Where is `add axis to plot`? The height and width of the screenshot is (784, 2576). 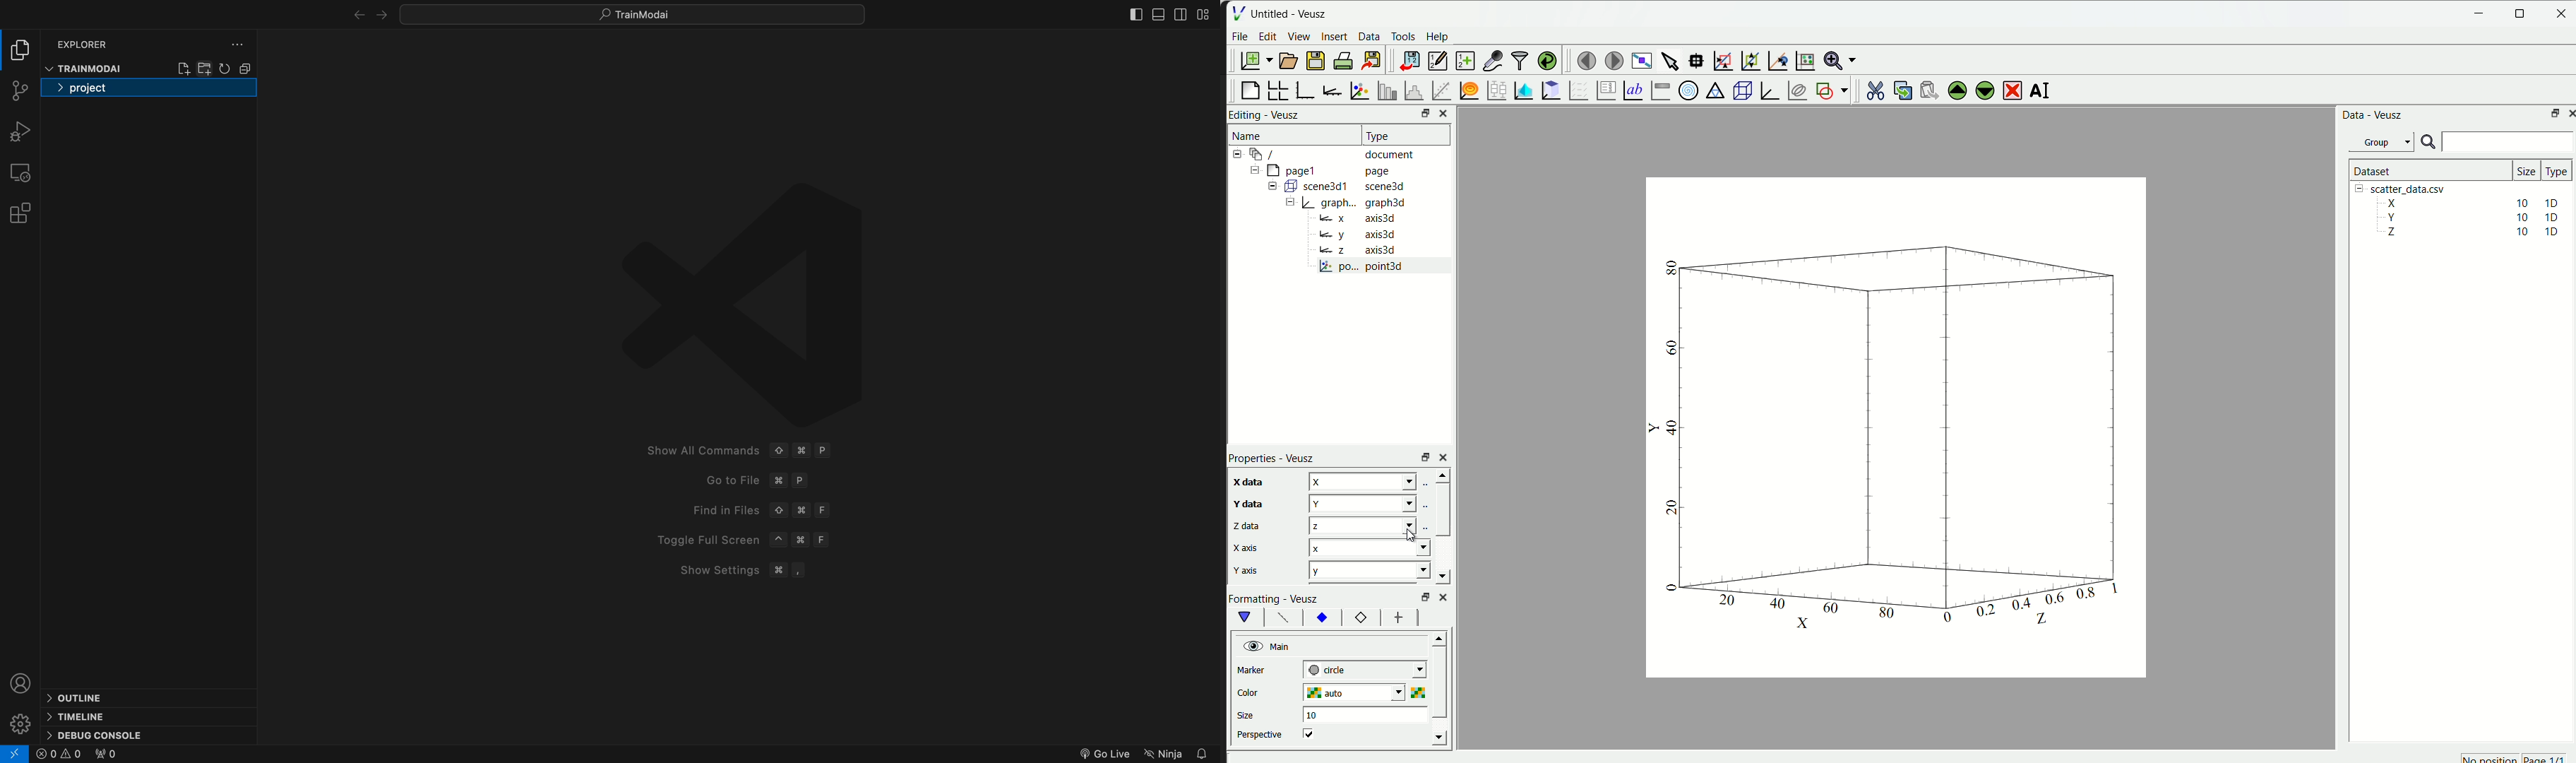
add axis to plot is located at coordinates (1330, 90).